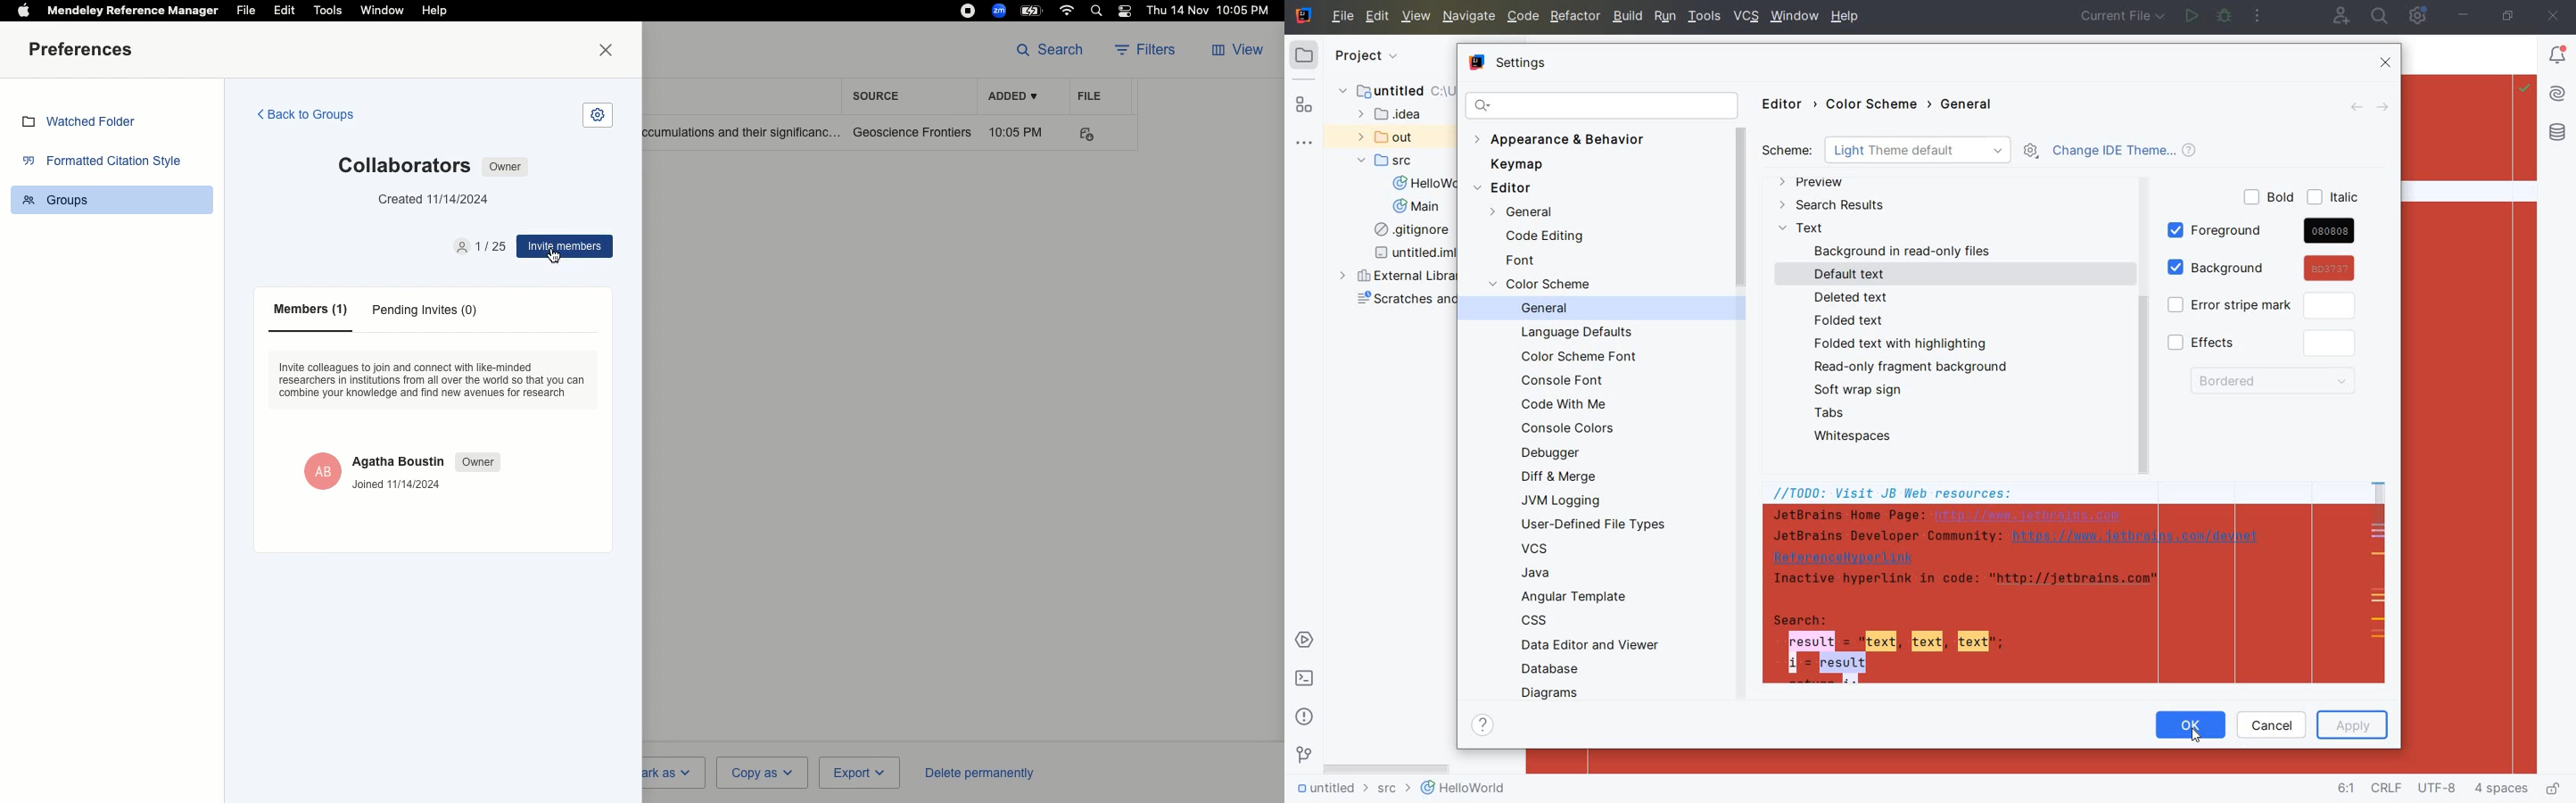 The image size is (2576, 812). What do you see at coordinates (433, 12) in the screenshot?
I see `Help` at bounding box center [433, 12].